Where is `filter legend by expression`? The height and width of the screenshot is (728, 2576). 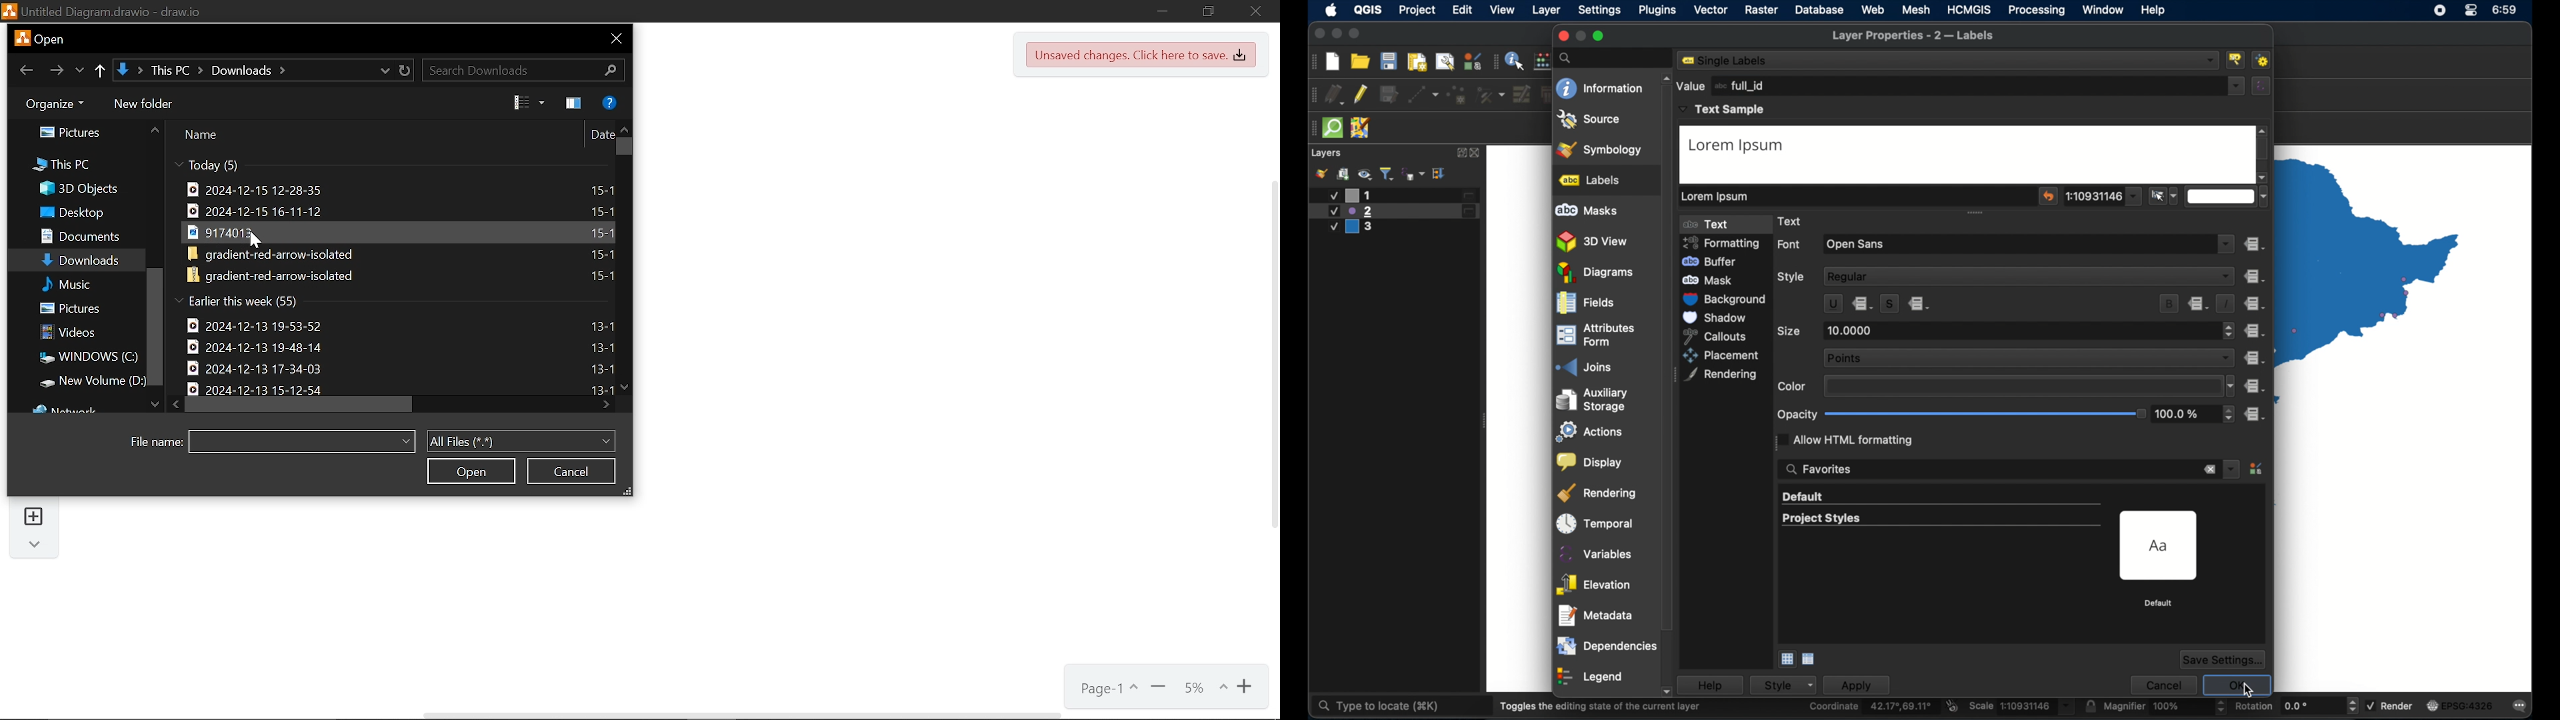 filter legend by expression is located at coordinates (1413, 174).